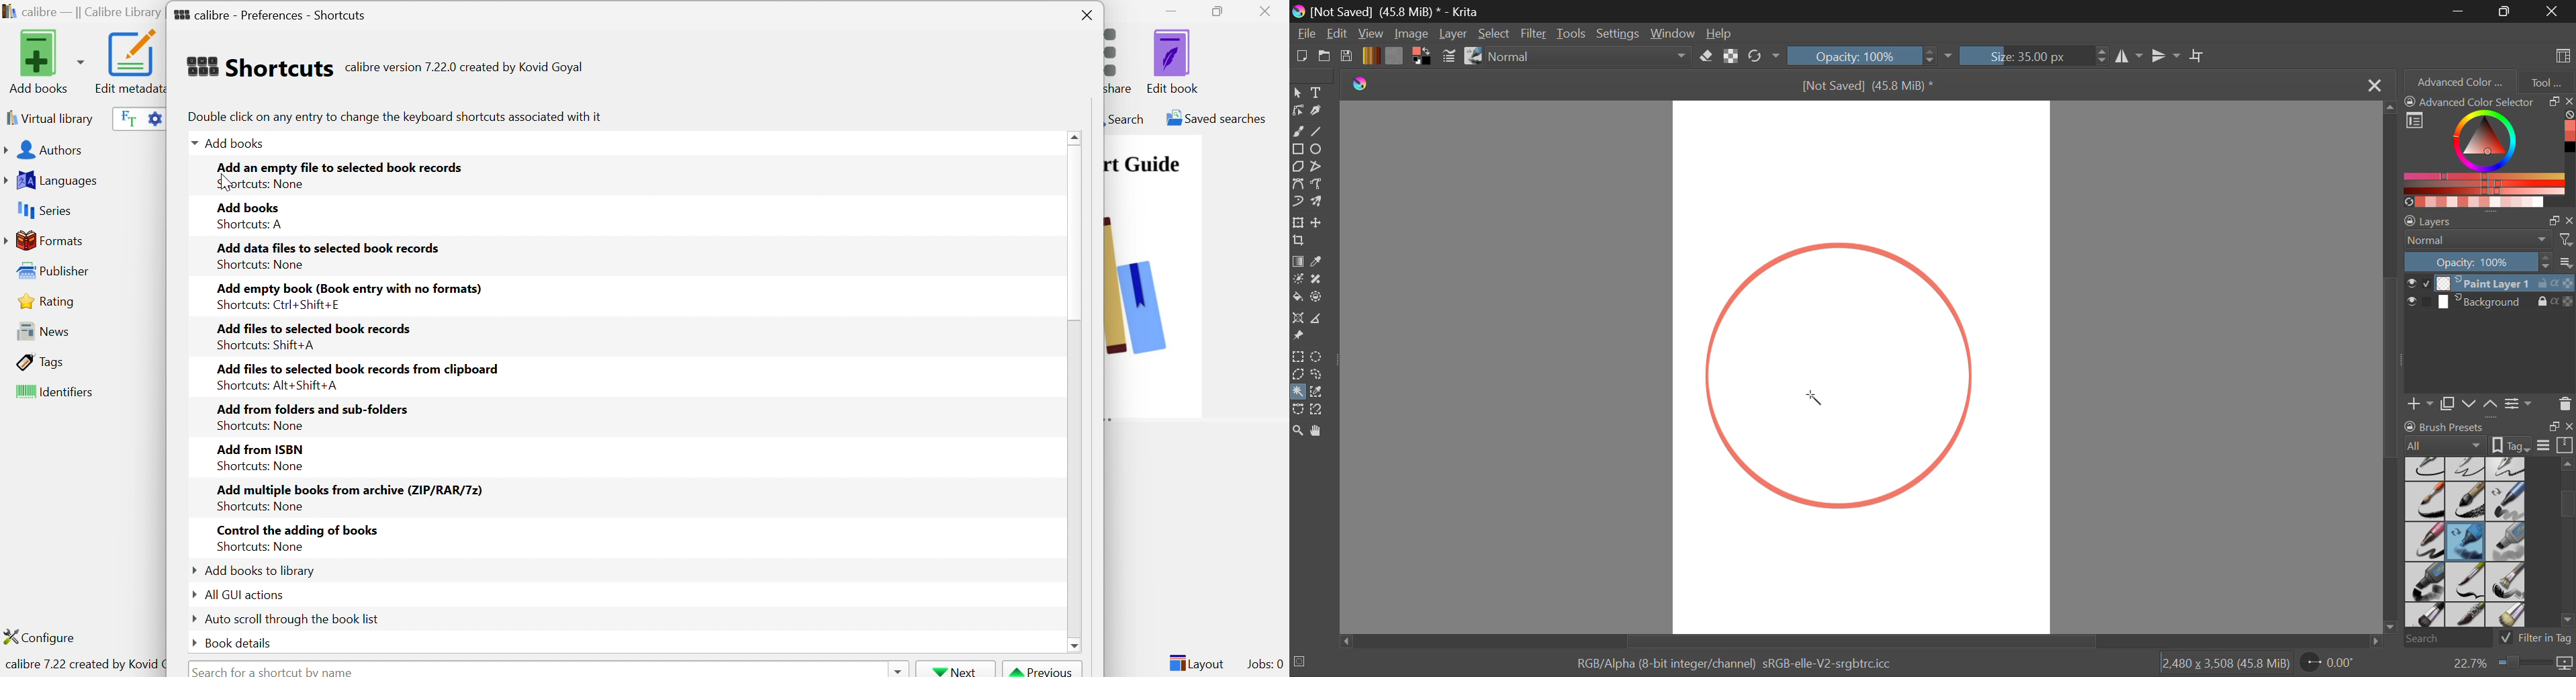 The height and width of the screenshot is (700, 2576). Describe the element at coordinates (261, 548) in the screenshot. I see `Shortcuts: None` at that location.